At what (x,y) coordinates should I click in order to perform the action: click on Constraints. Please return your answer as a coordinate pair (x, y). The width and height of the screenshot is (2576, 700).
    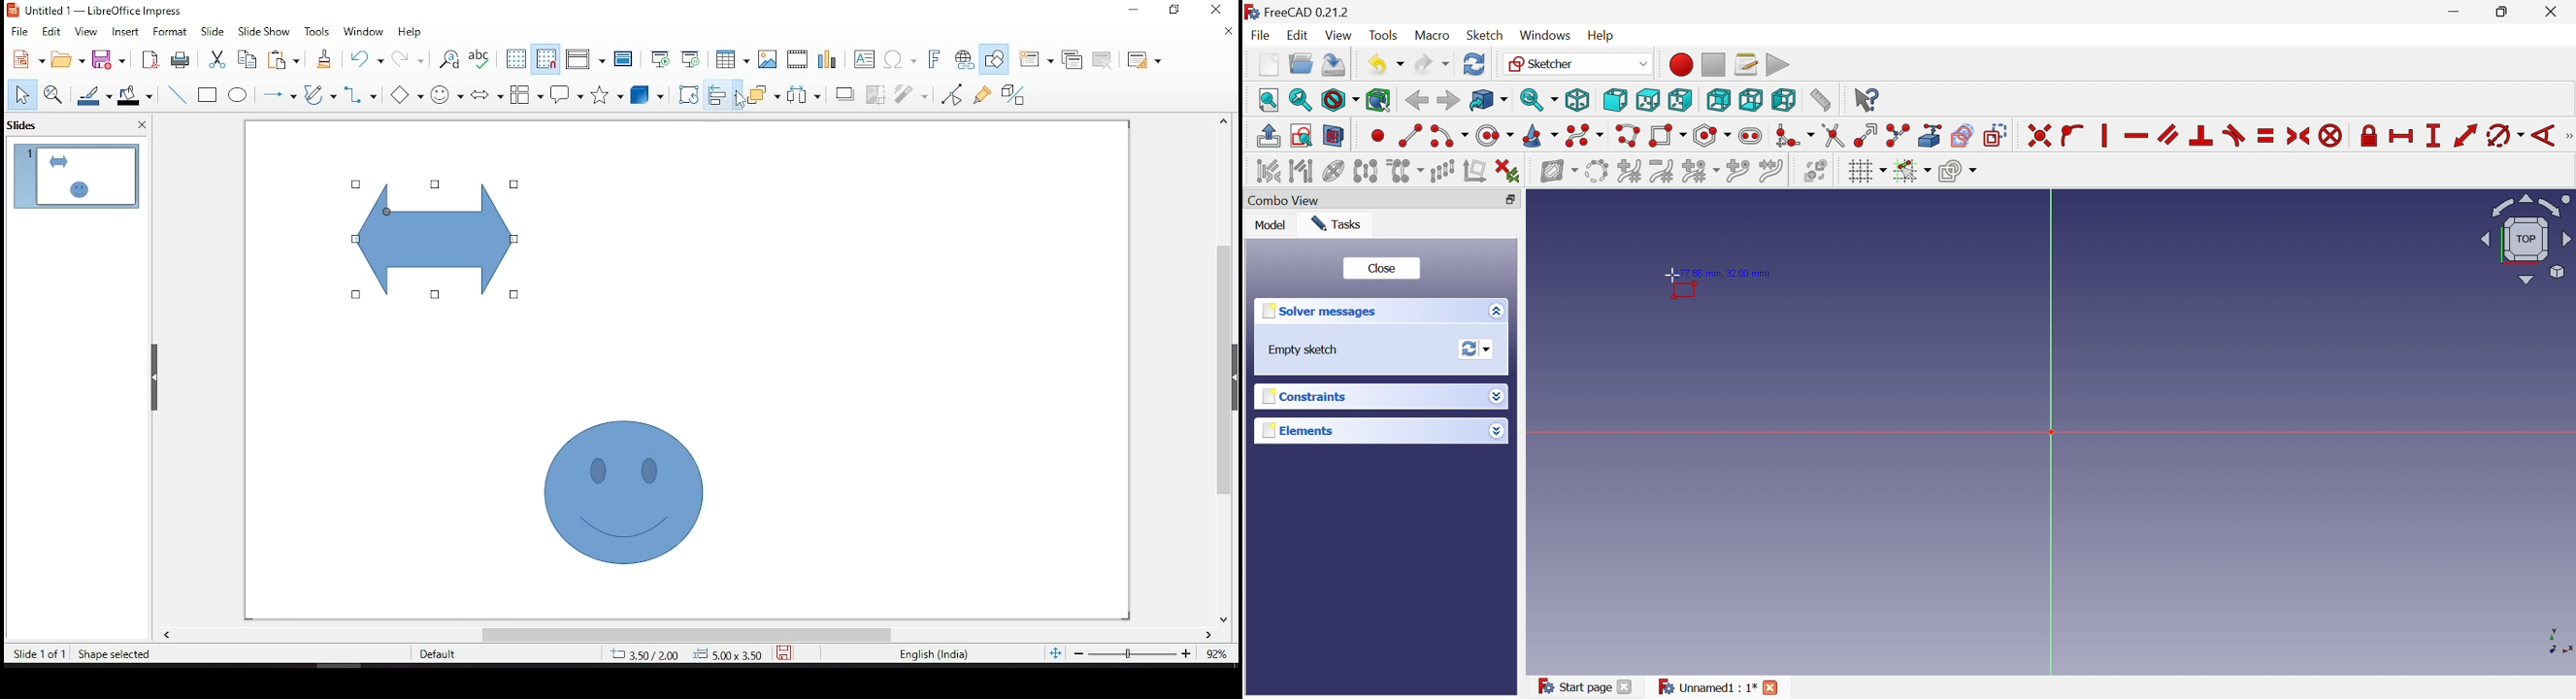
    Looking at the image, I should click on (1301, 398).